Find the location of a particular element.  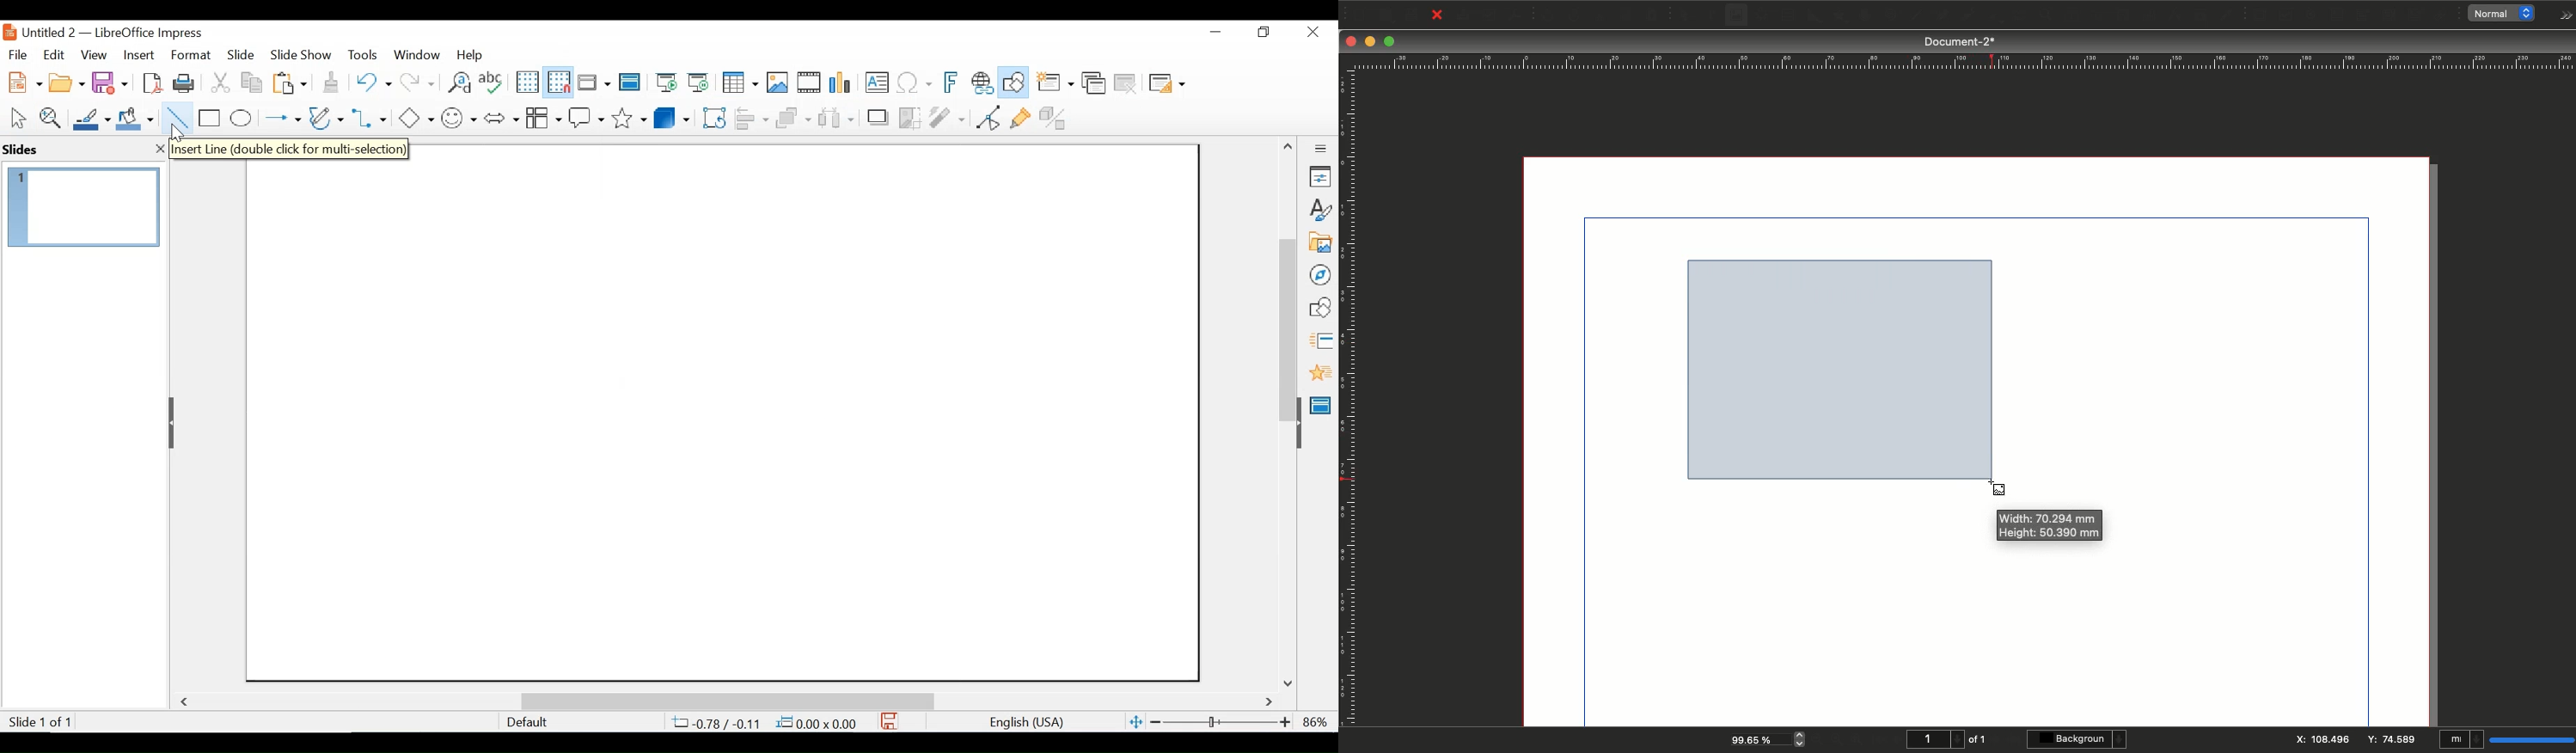

Copy is located at coordinates (1627, 15).